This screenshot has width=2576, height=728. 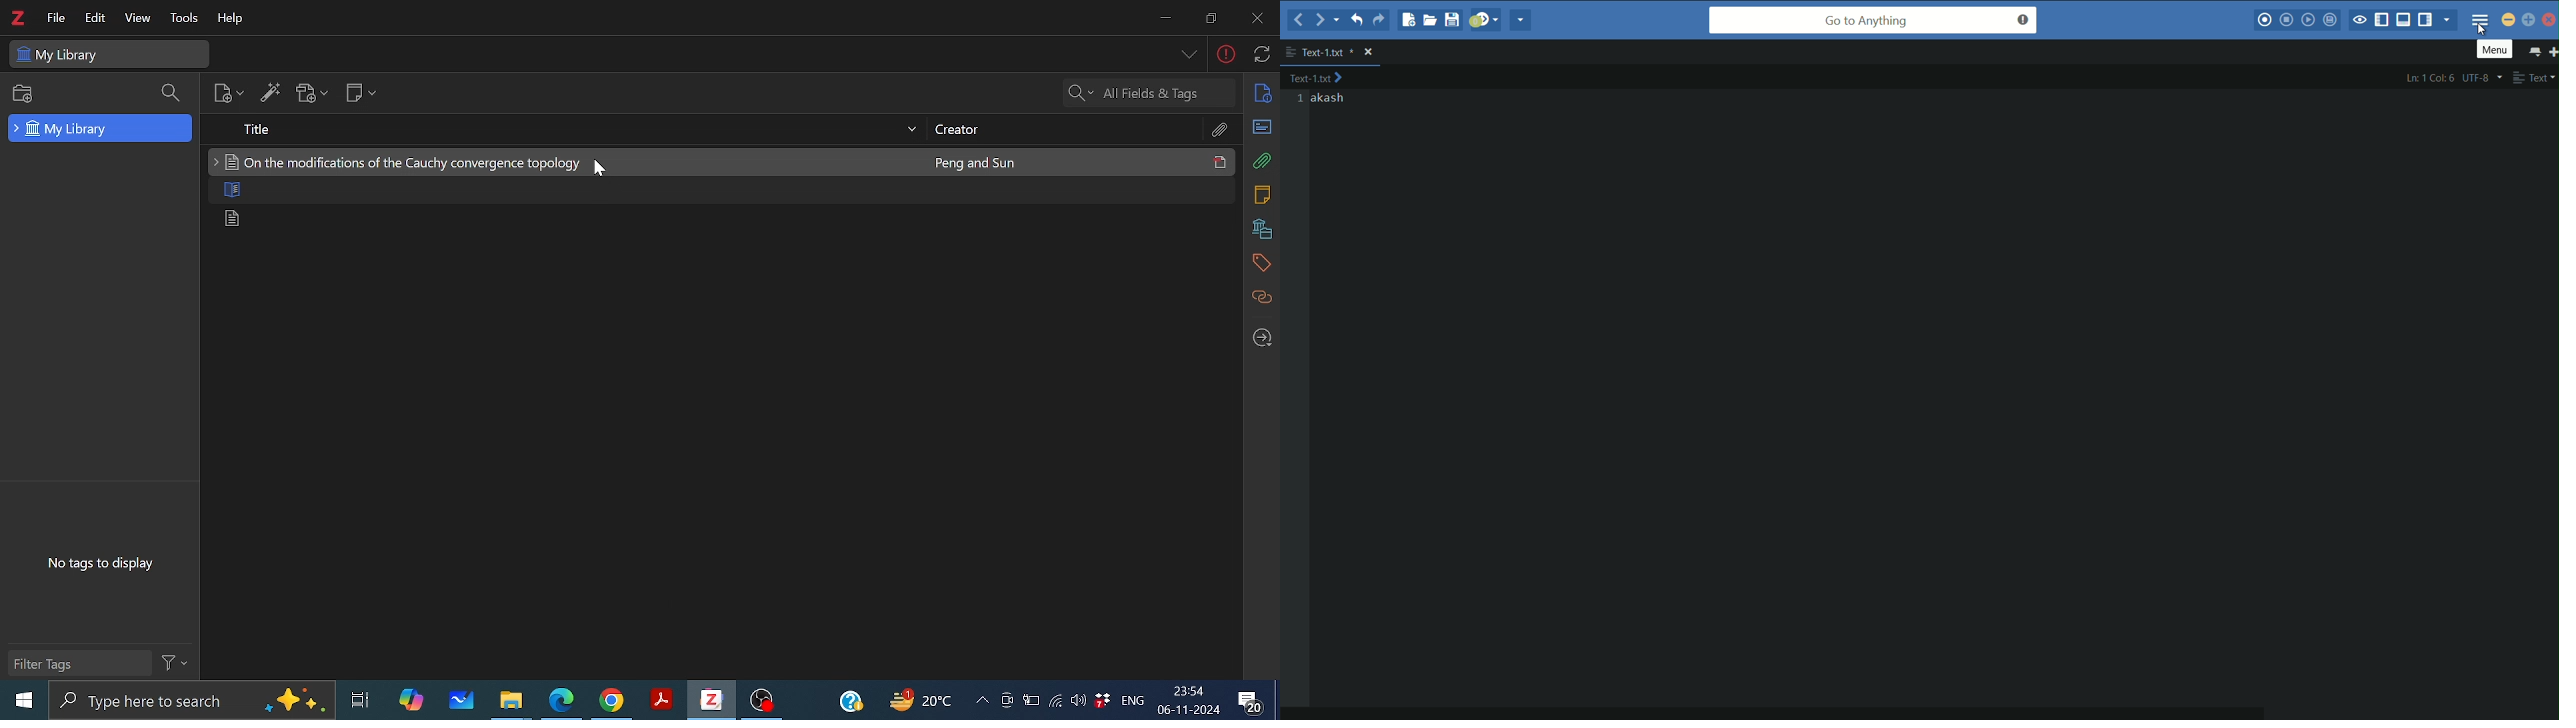 I want to click on Help, so click(x=1225, y=55).